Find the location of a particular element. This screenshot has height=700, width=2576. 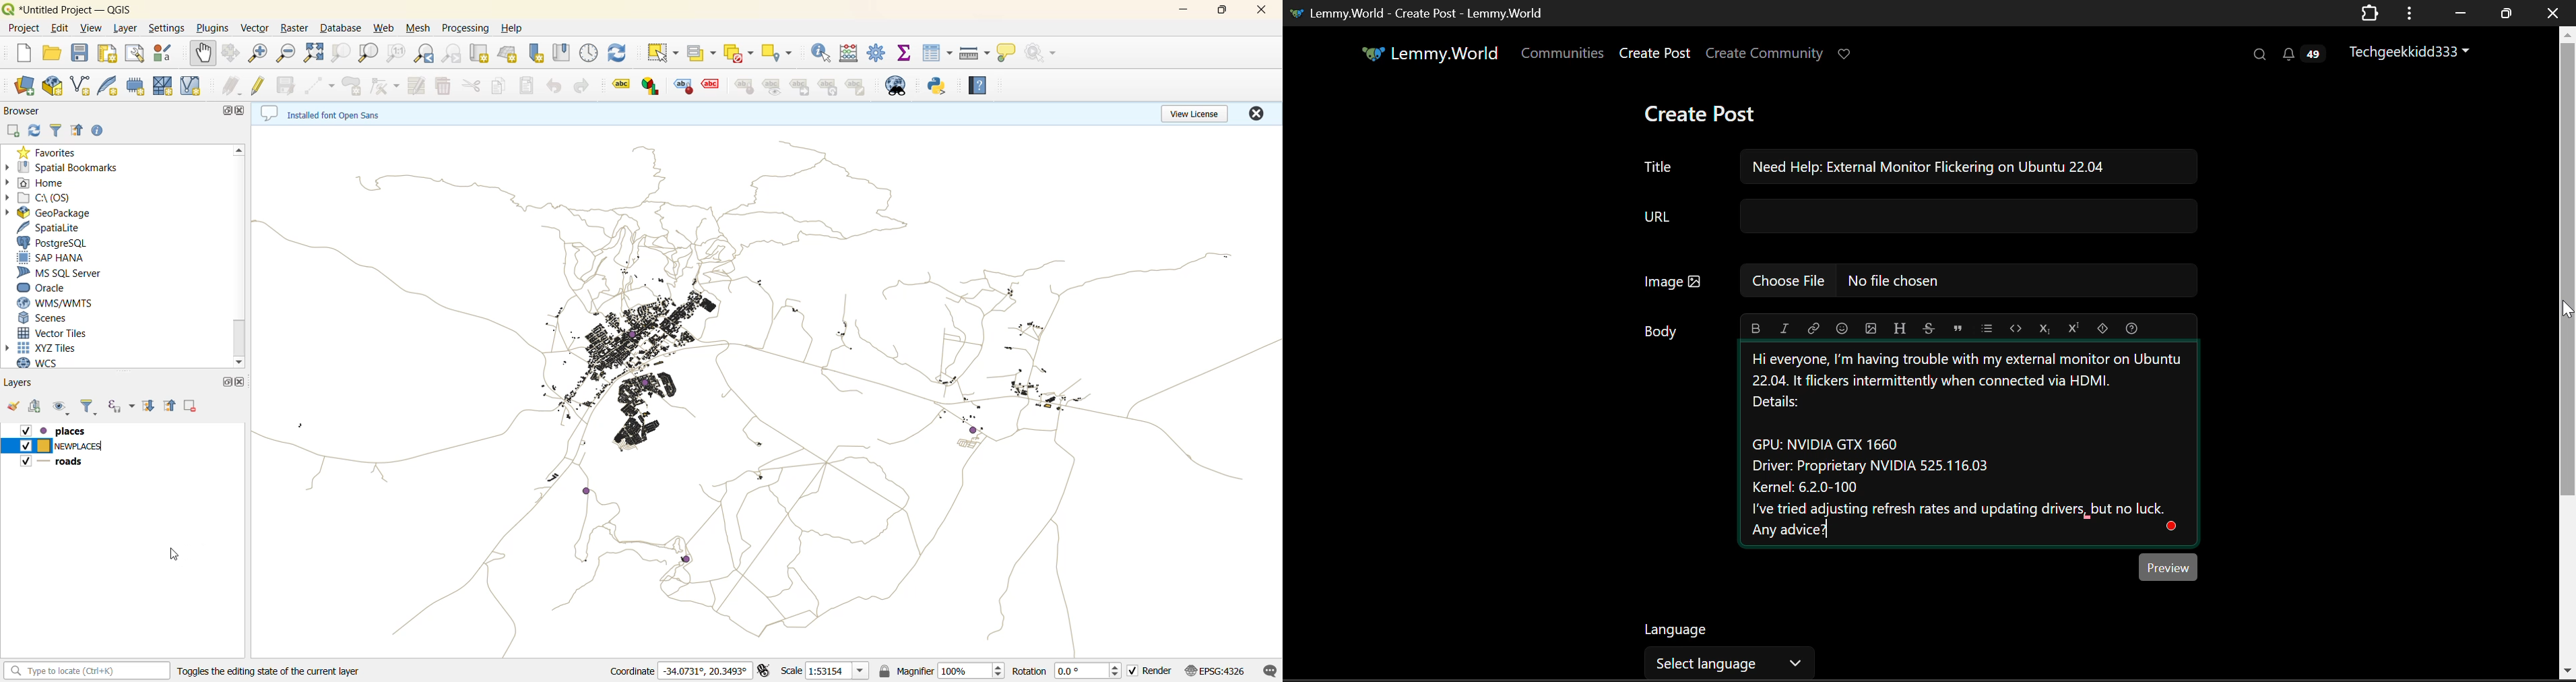

expand all is located at coordinates (150, 407).